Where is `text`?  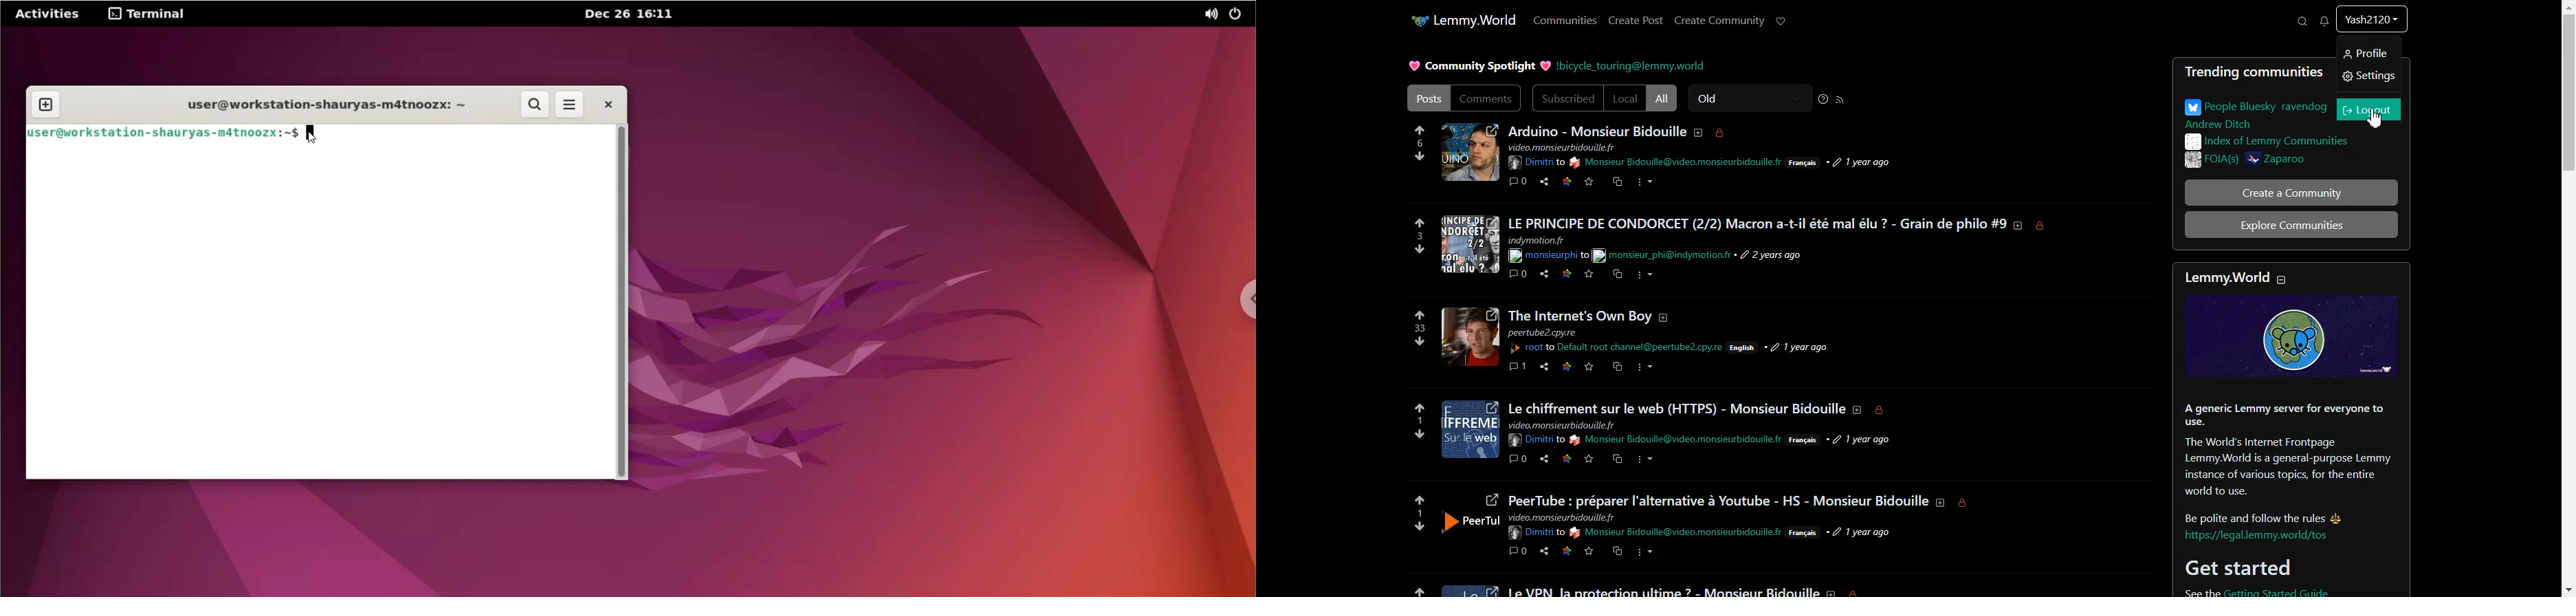 text is located at coordinates (1719, 495).